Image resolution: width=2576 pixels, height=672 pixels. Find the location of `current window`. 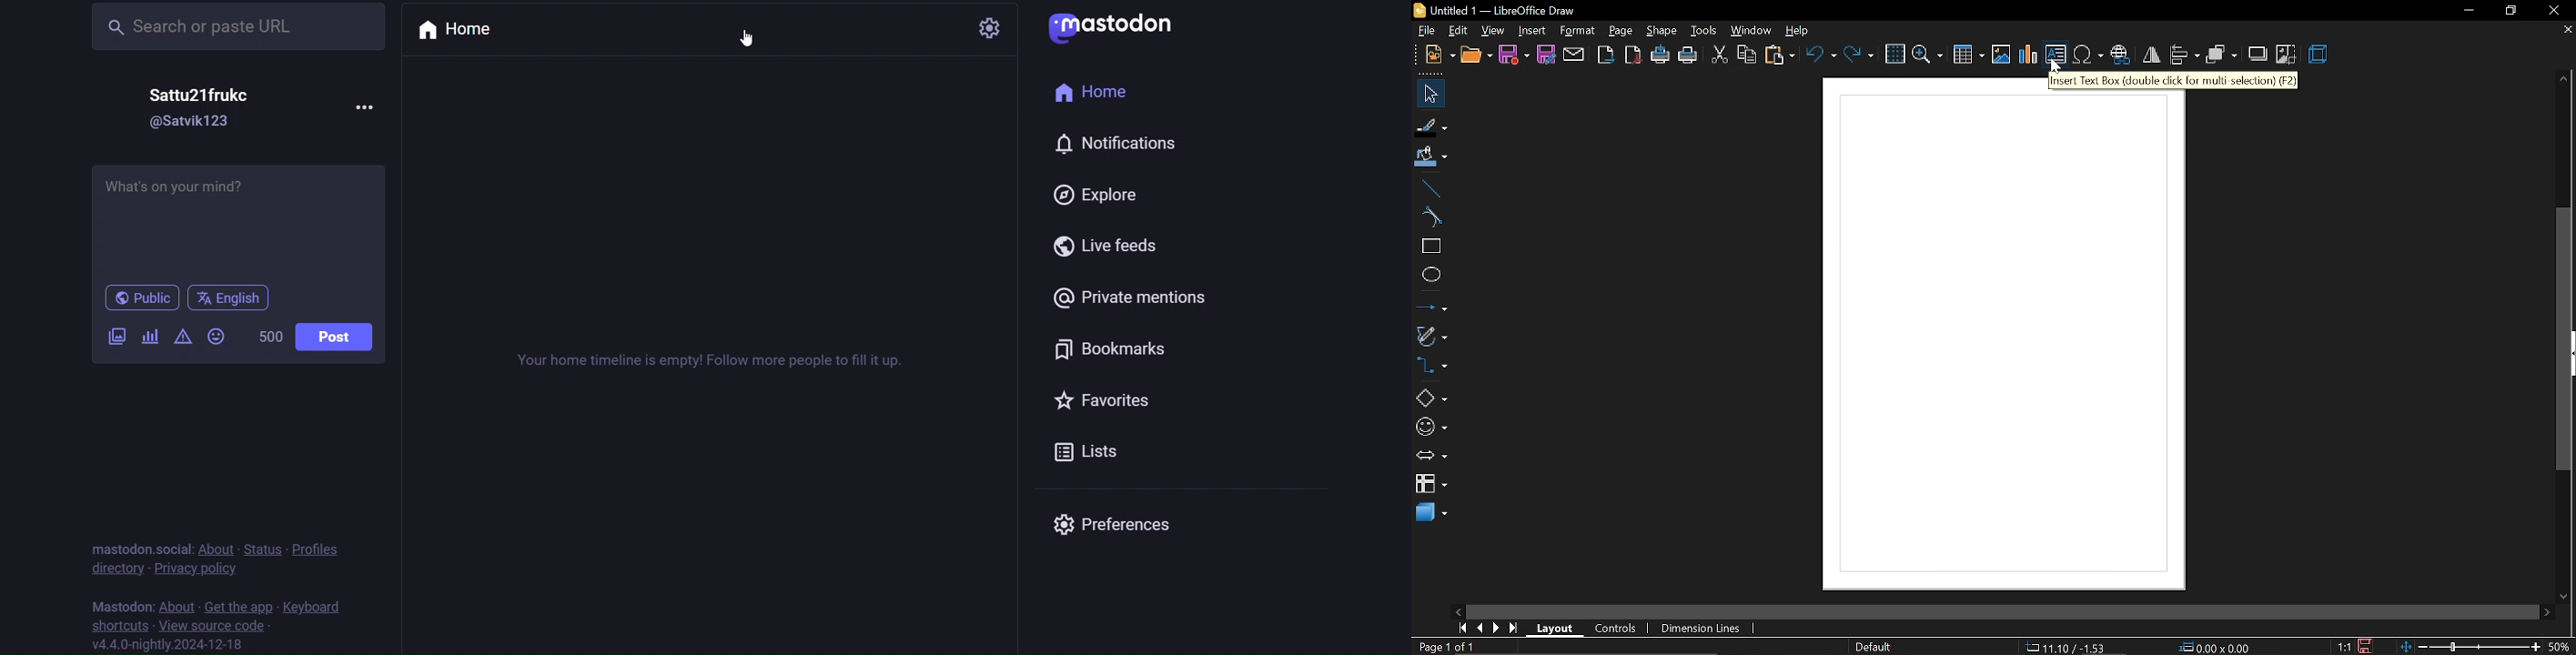

current window is located at coordinates (1499, 10).